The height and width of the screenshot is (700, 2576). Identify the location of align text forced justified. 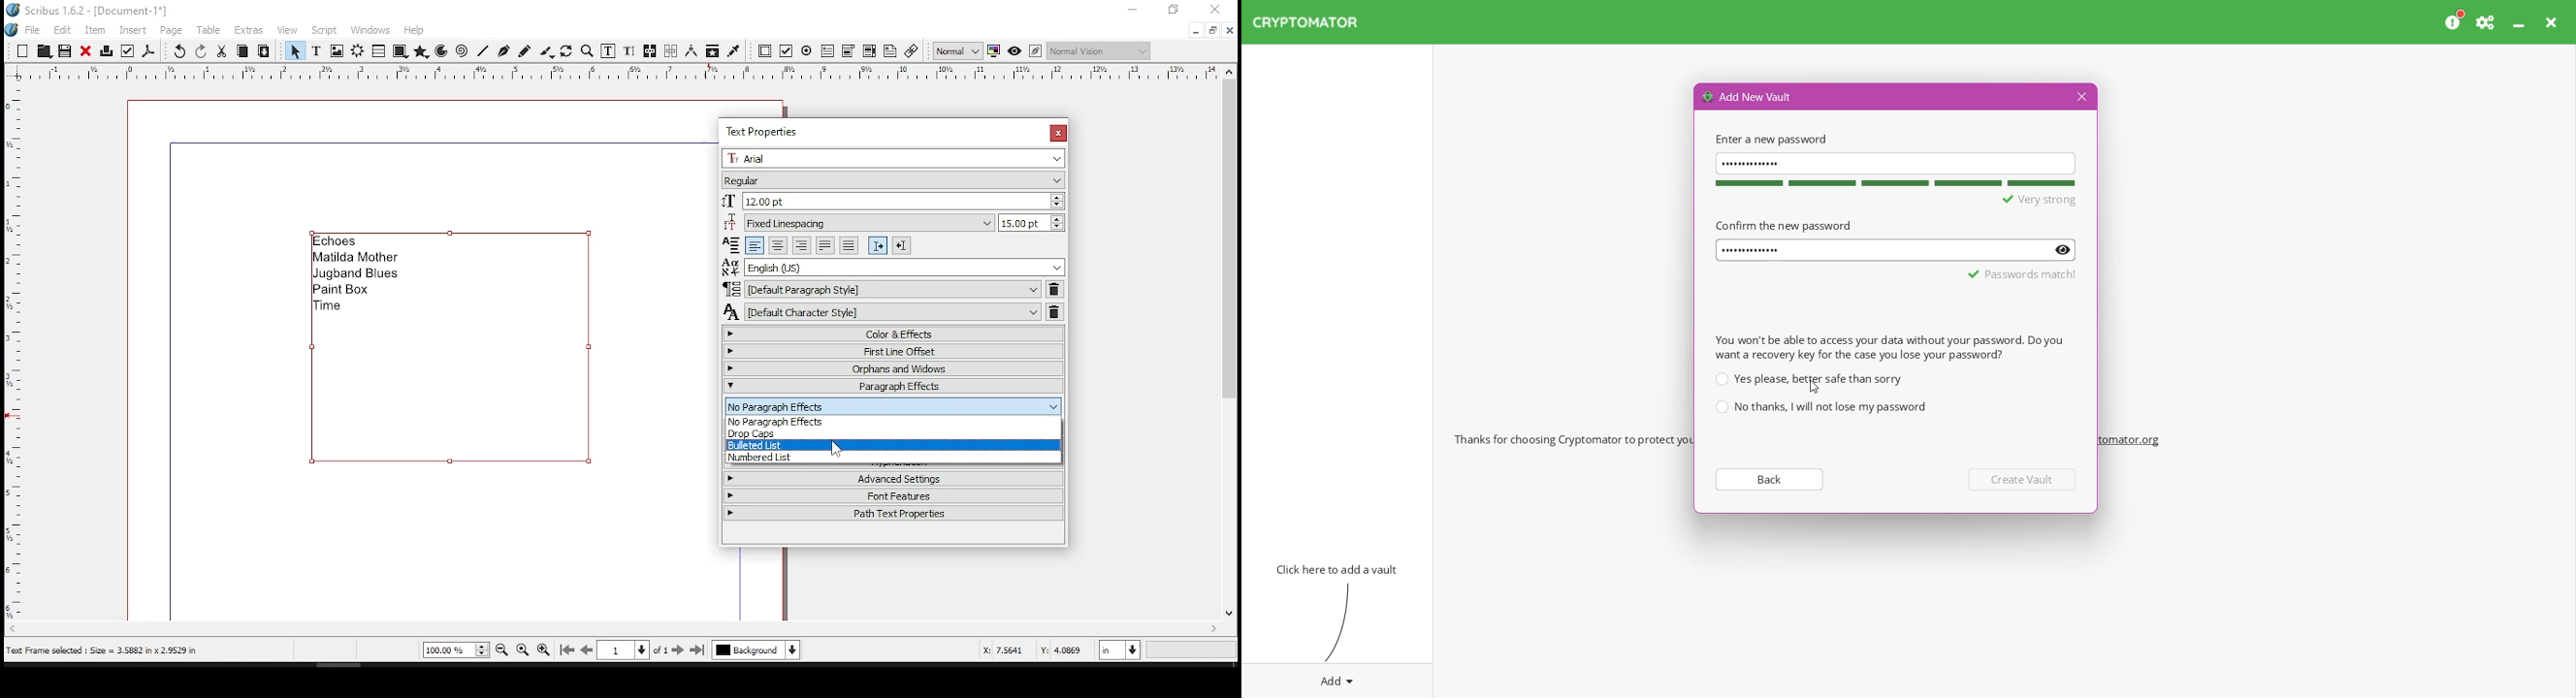
(848, 245).